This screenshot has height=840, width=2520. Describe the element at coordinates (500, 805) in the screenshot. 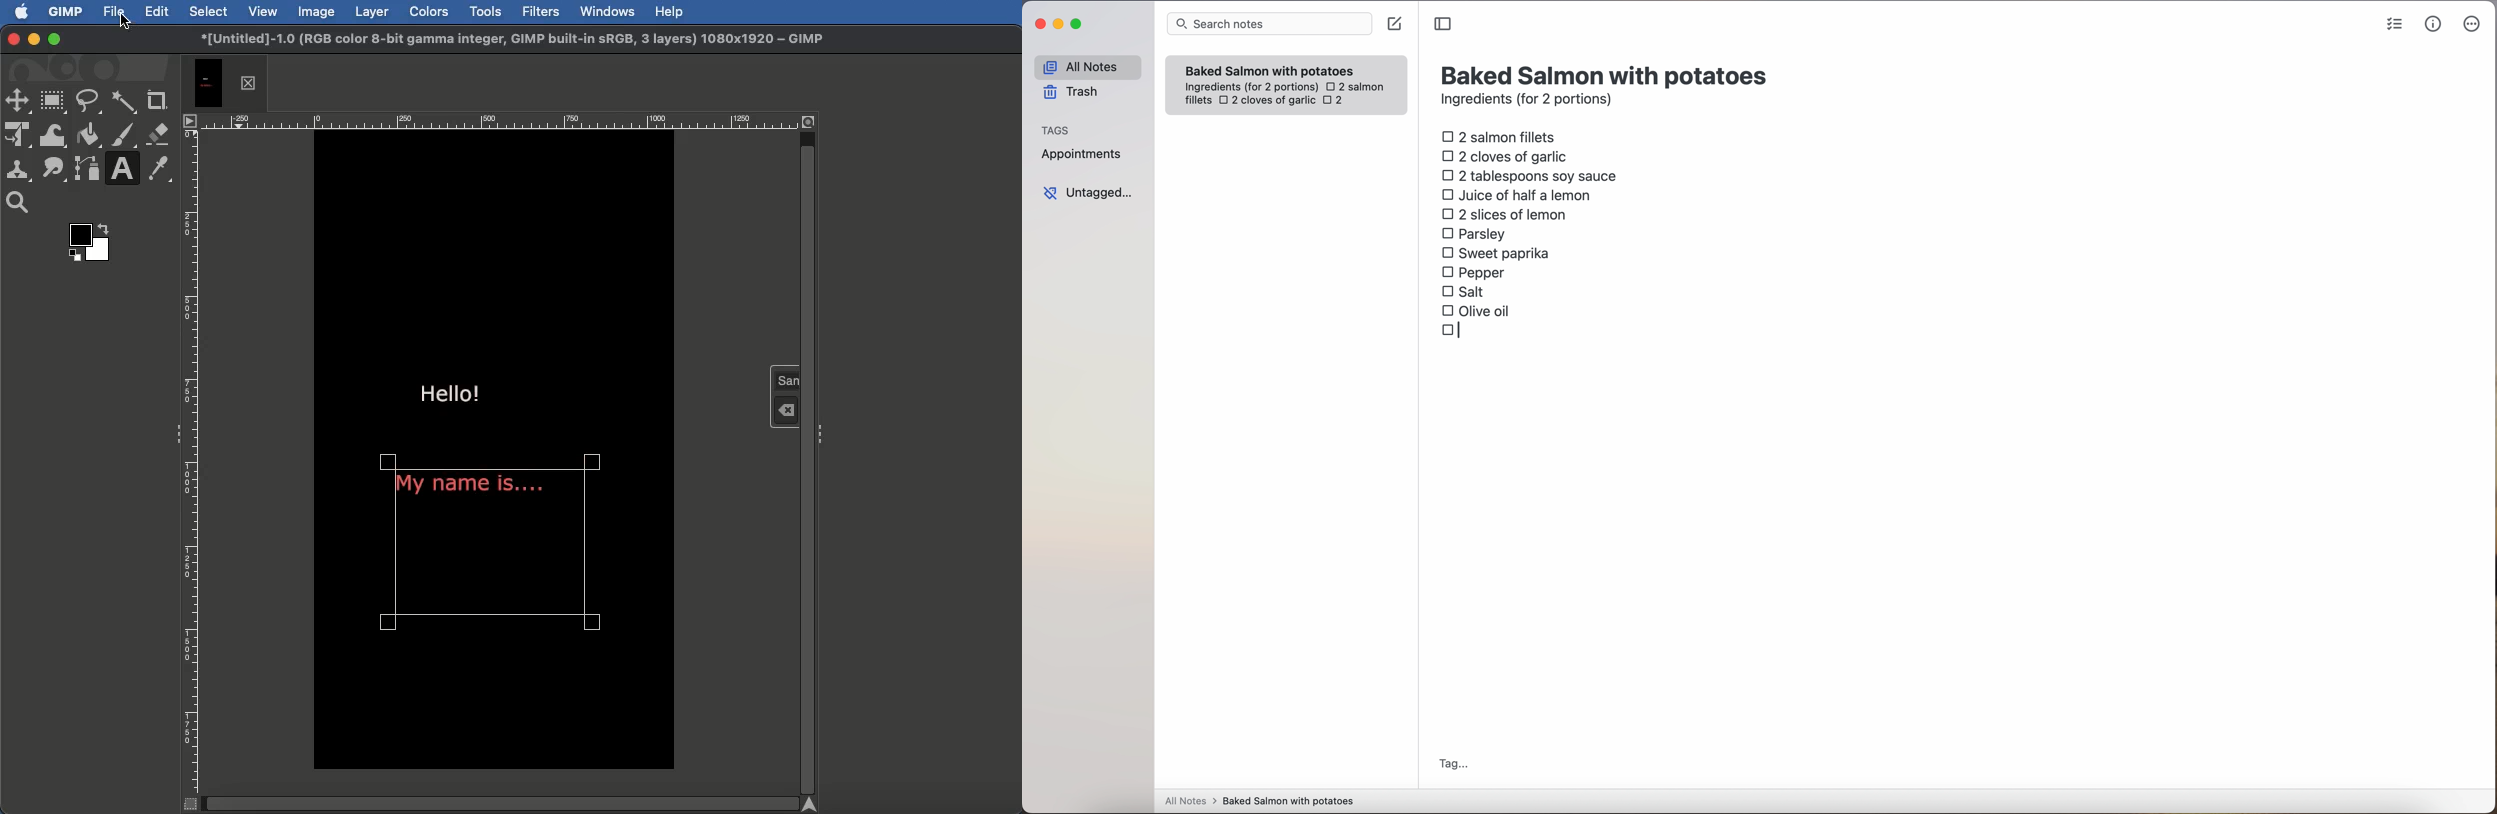

I see `Scroll` at that location.